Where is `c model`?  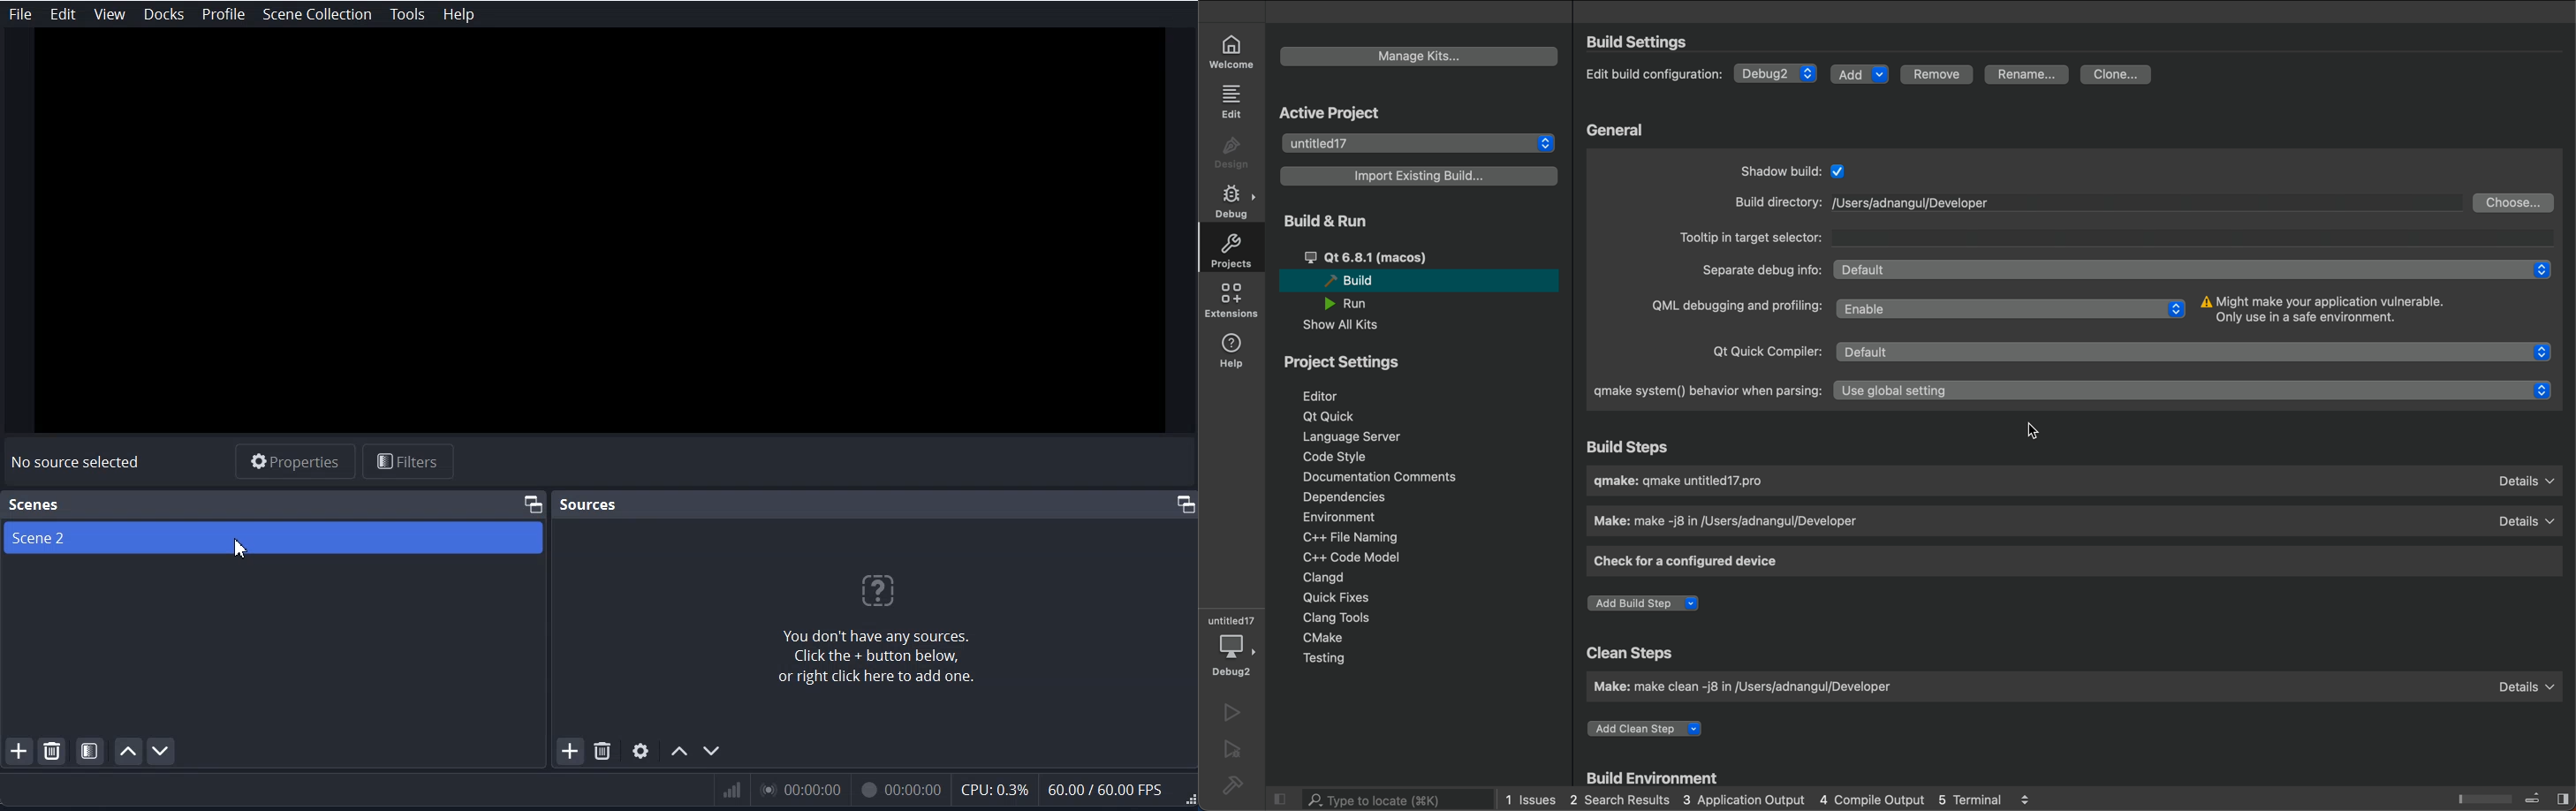 c model is located at coordinates (1351, 557).